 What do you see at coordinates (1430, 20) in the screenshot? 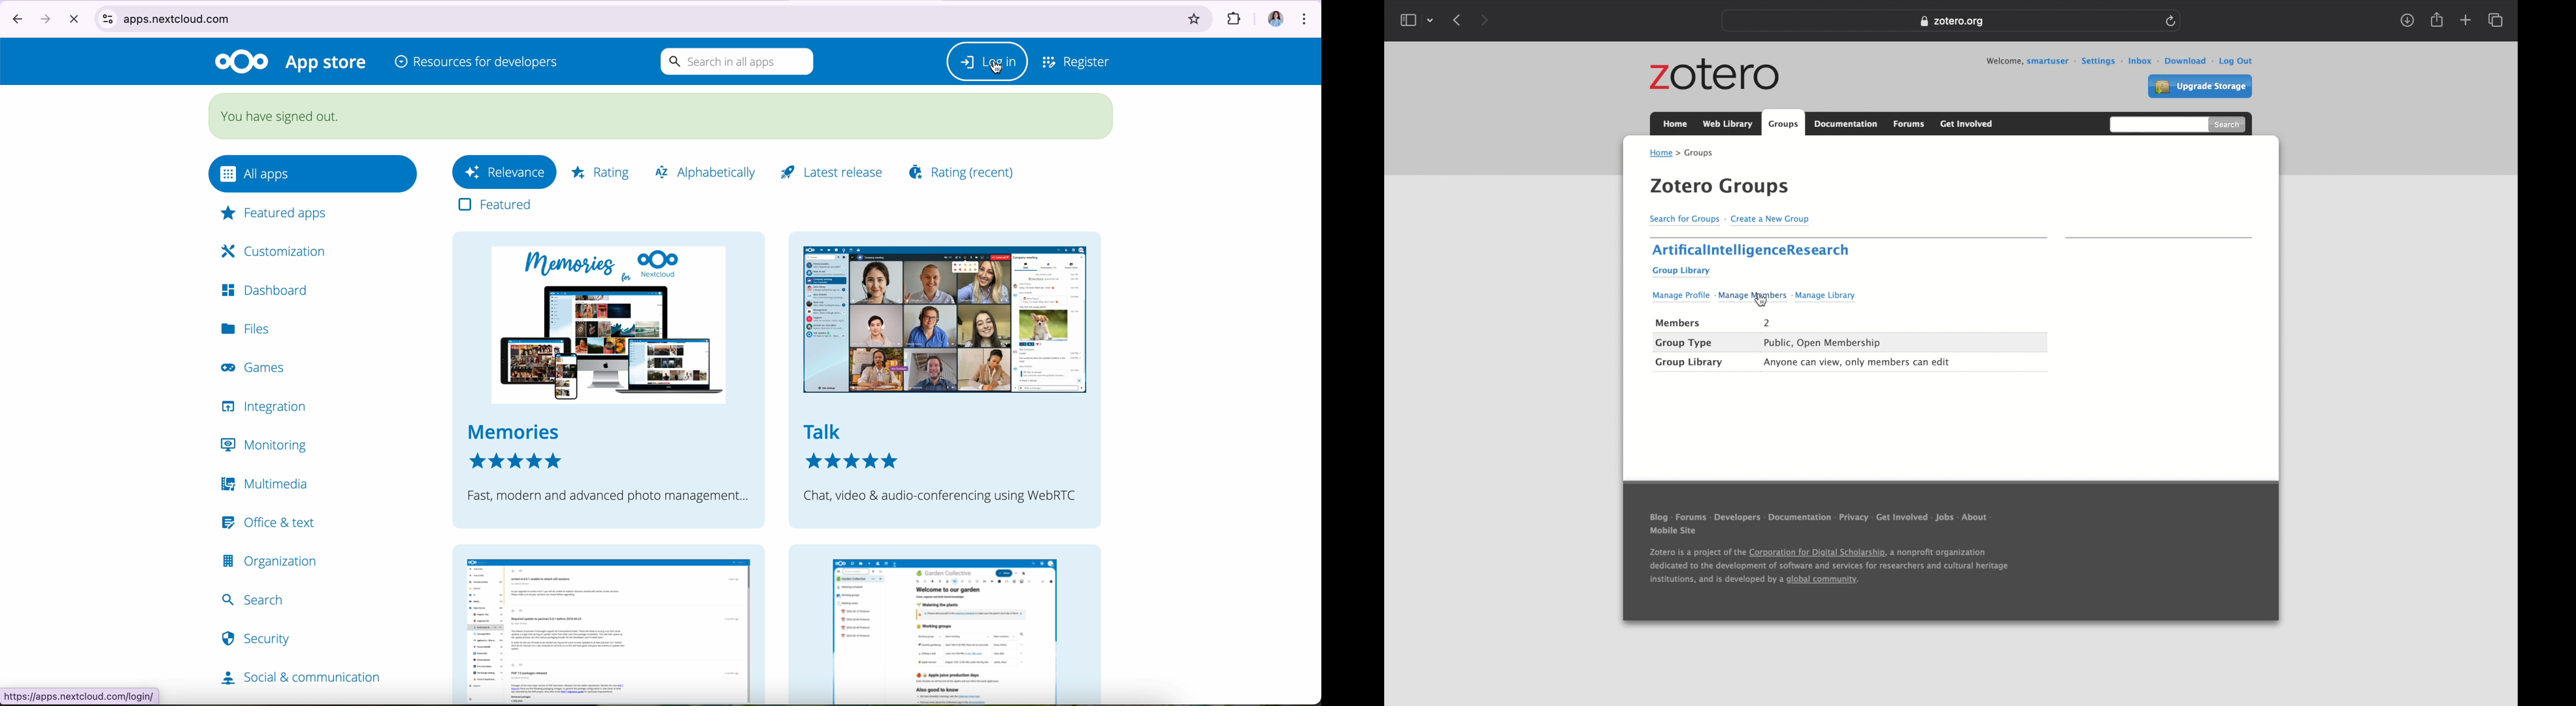
I see `tab group picker` at bounding box center [1430, 20].